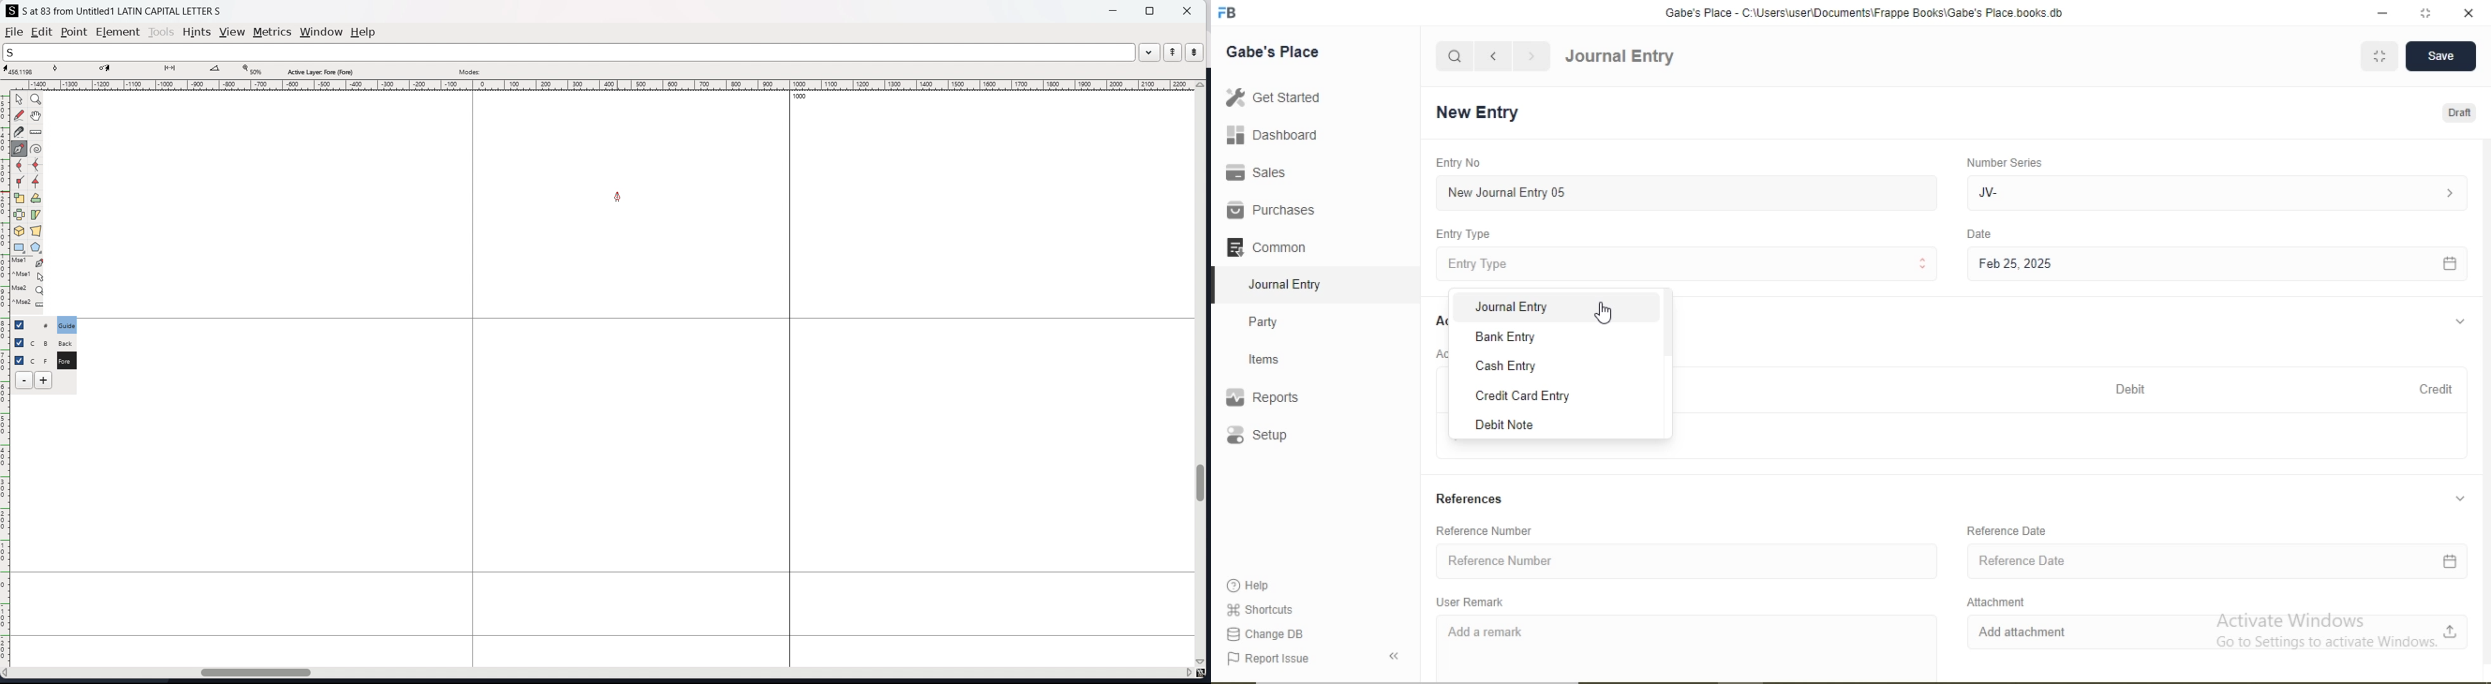 Image resolution: width=2492 pixels, height=700 pixels. I want to click on Debit Note, so click(1549, 425).